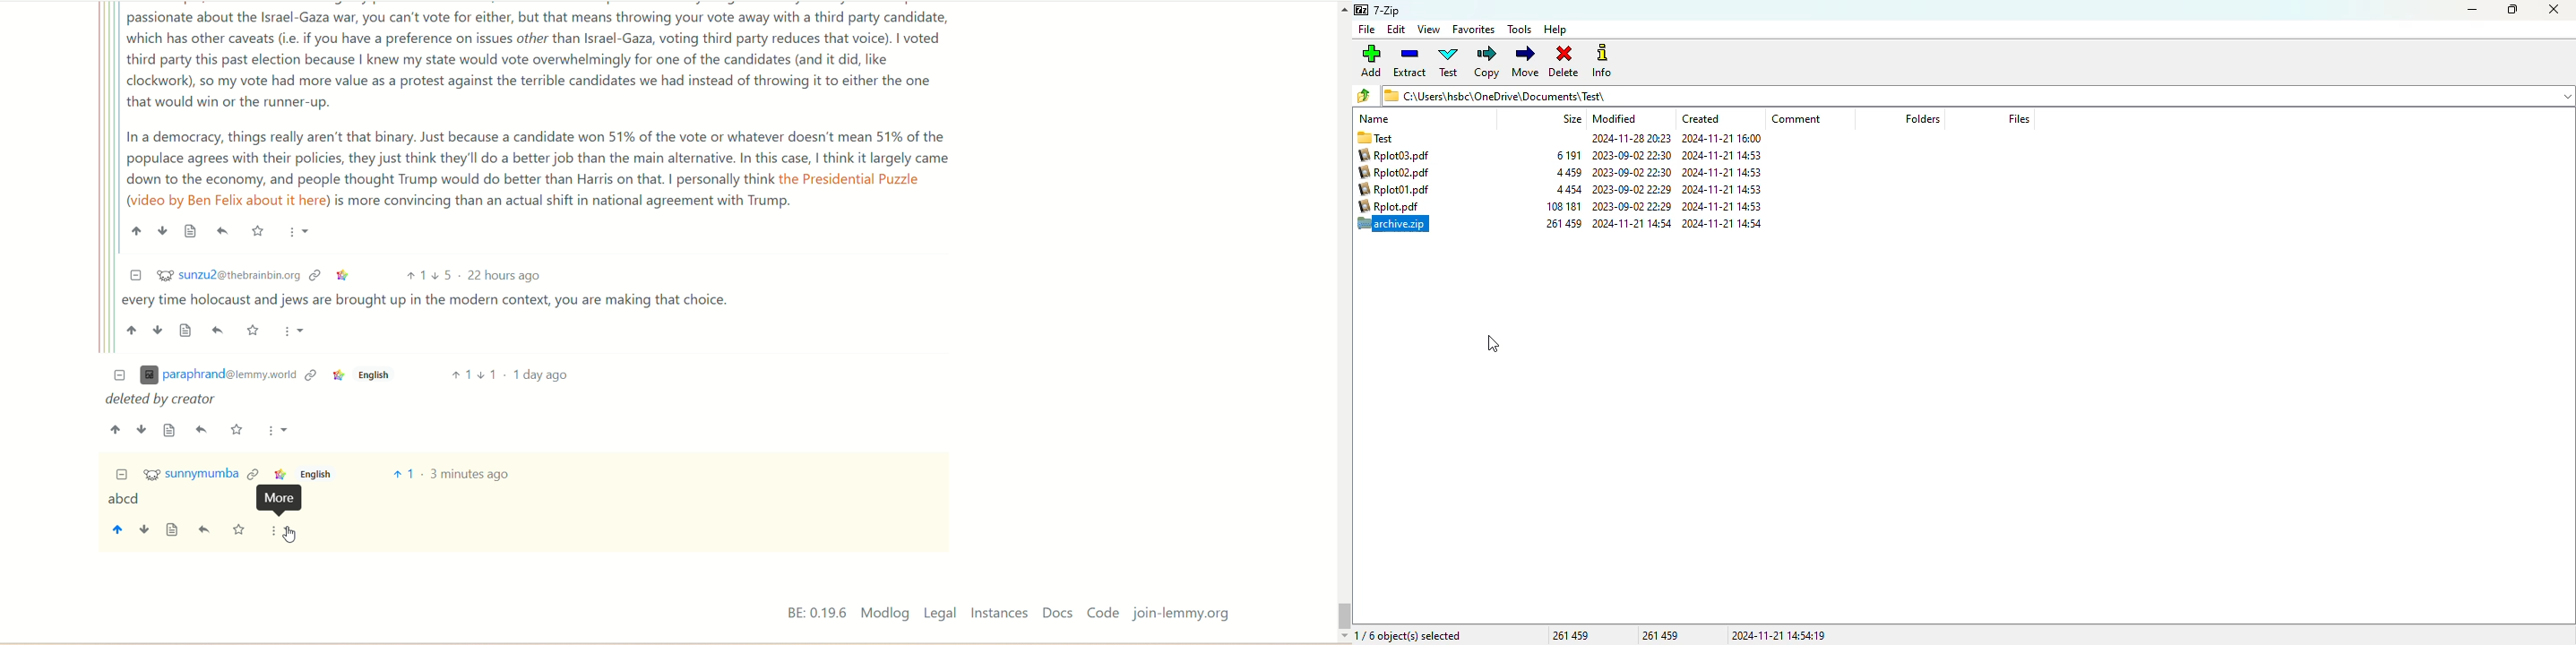 This screenshot has height=672, width=2576. I want to click on Legal, so click(940, 613).